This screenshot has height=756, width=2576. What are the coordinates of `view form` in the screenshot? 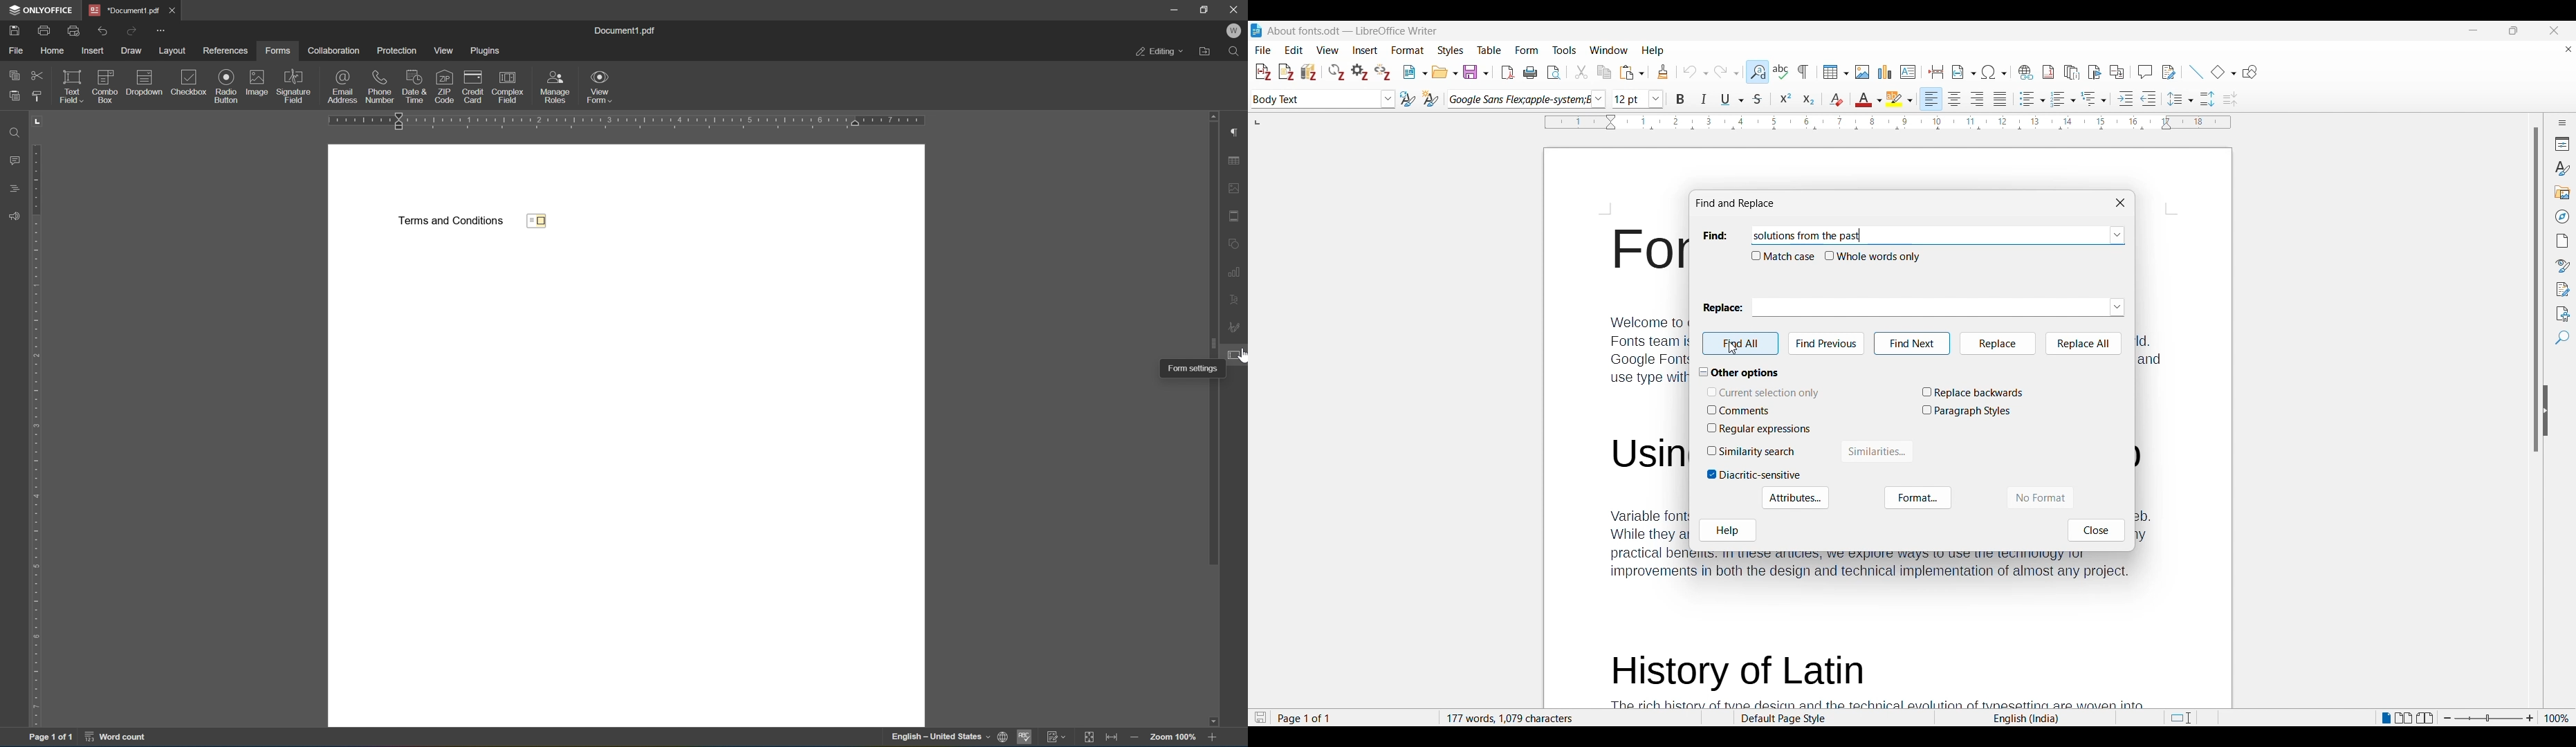 It's located at (600, 86).